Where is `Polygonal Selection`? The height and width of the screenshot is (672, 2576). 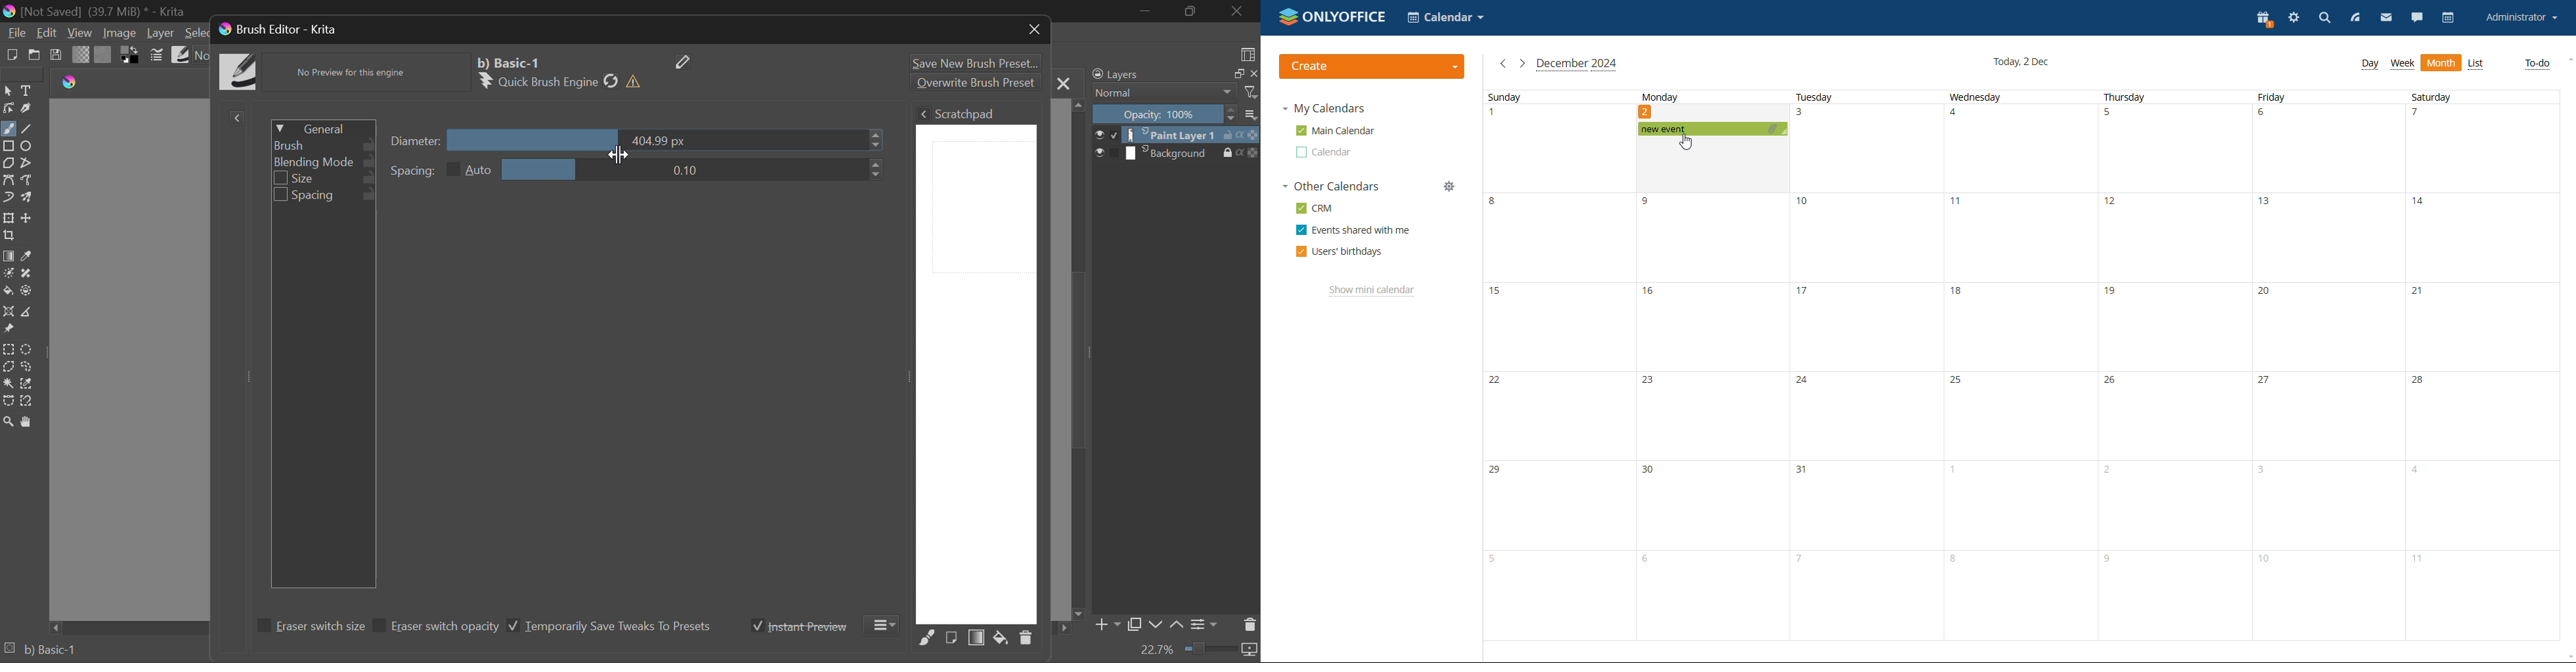
Polygonal Selection is located at coordinates (8, 366).